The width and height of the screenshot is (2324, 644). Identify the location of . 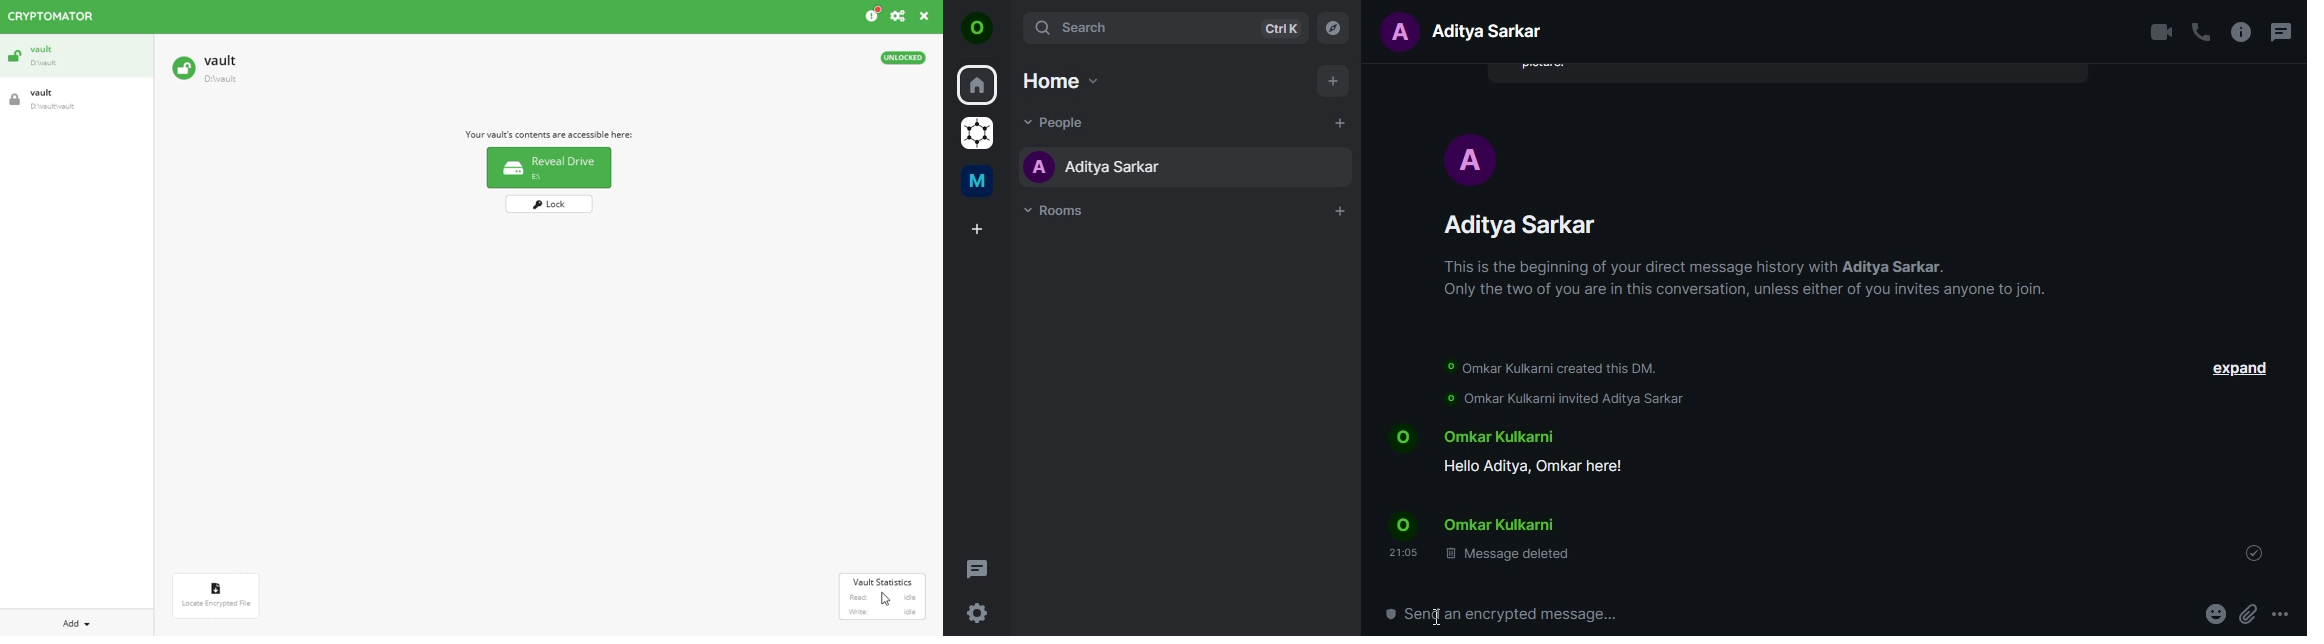
(2283, 613).